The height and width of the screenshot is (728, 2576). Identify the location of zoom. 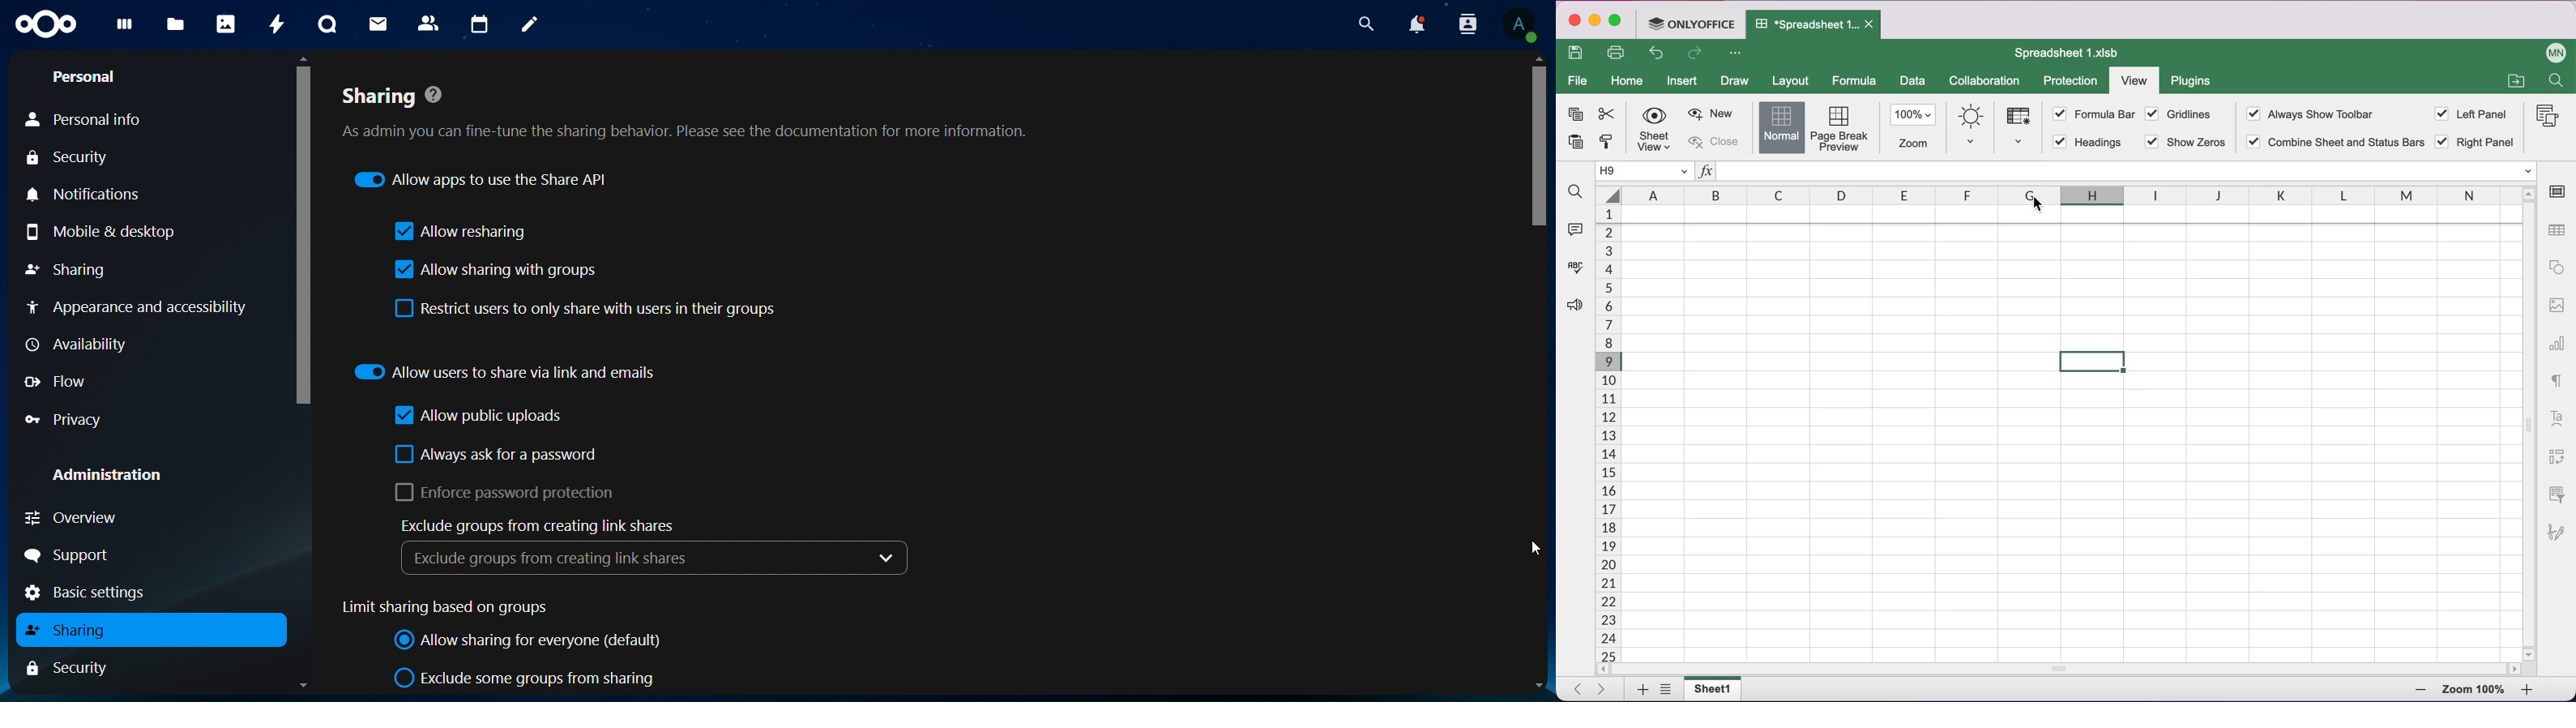
(2473, 690).